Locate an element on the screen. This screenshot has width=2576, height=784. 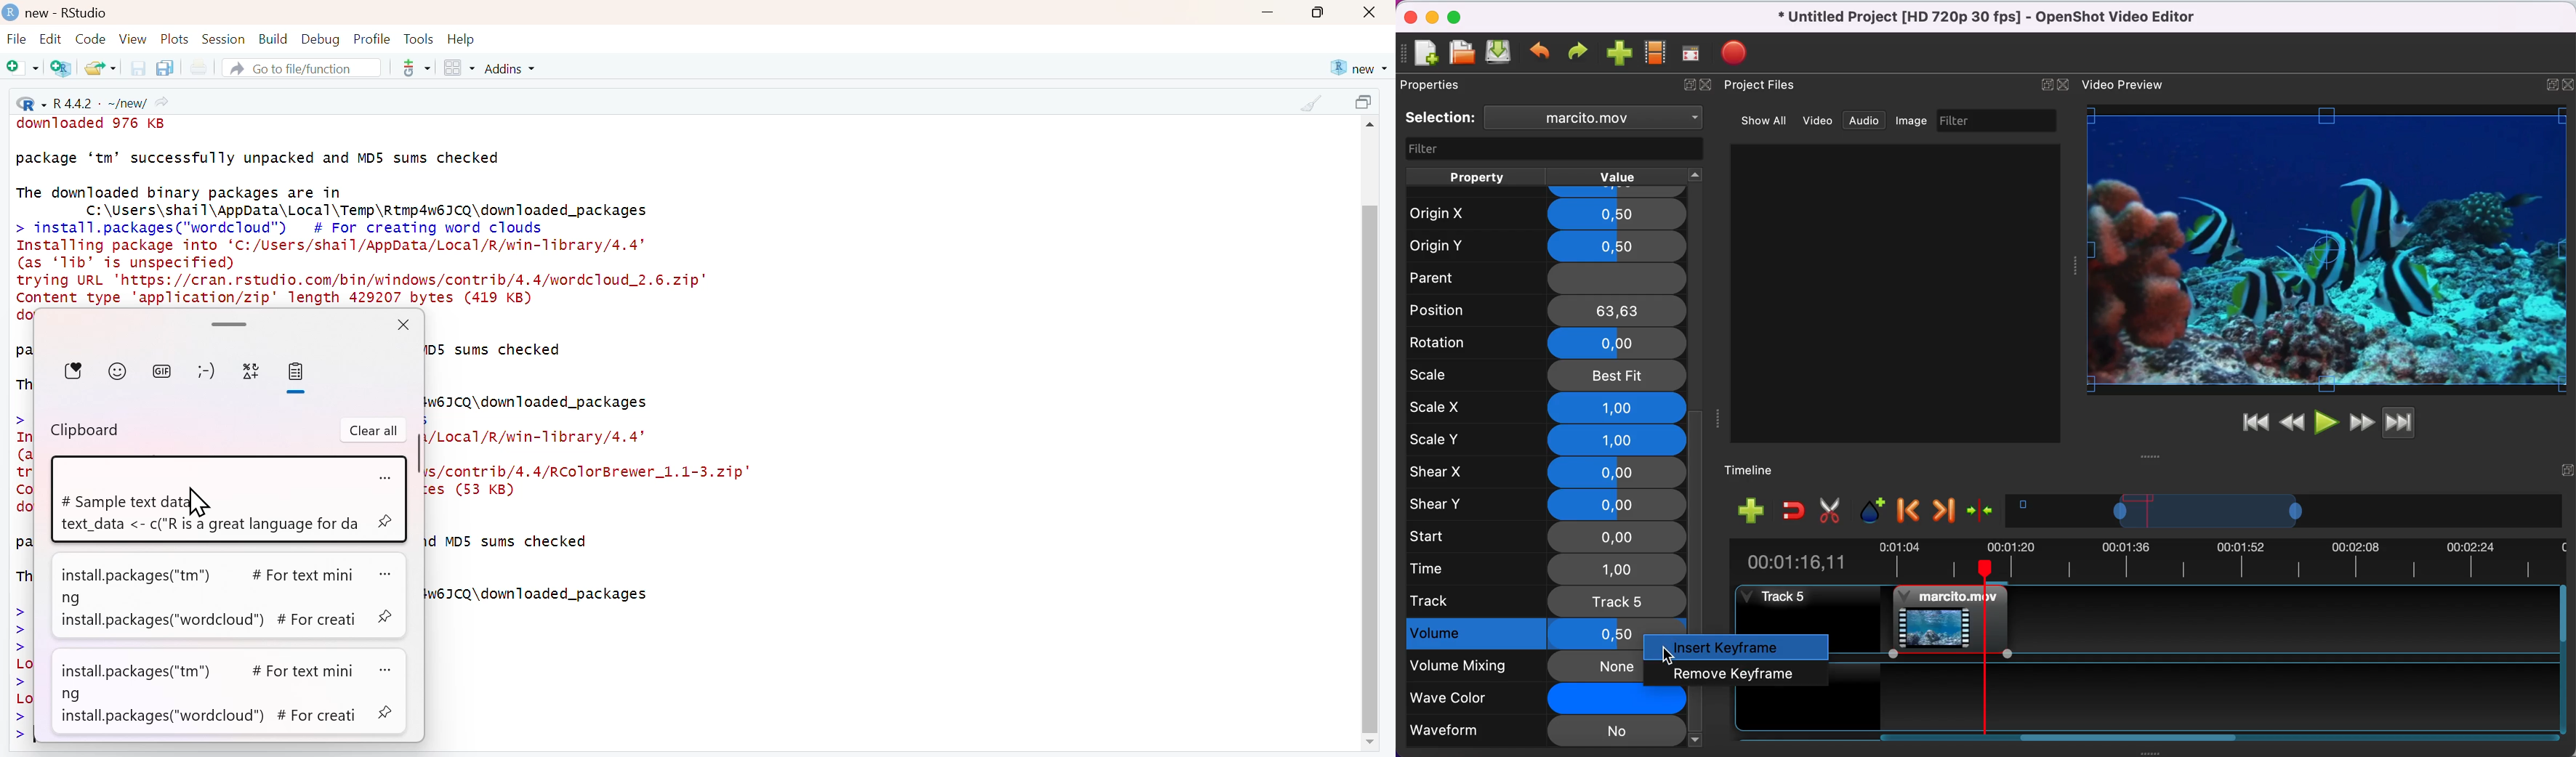
install.packages("wordcloud") # For creati is located at coordinates (212, 716).